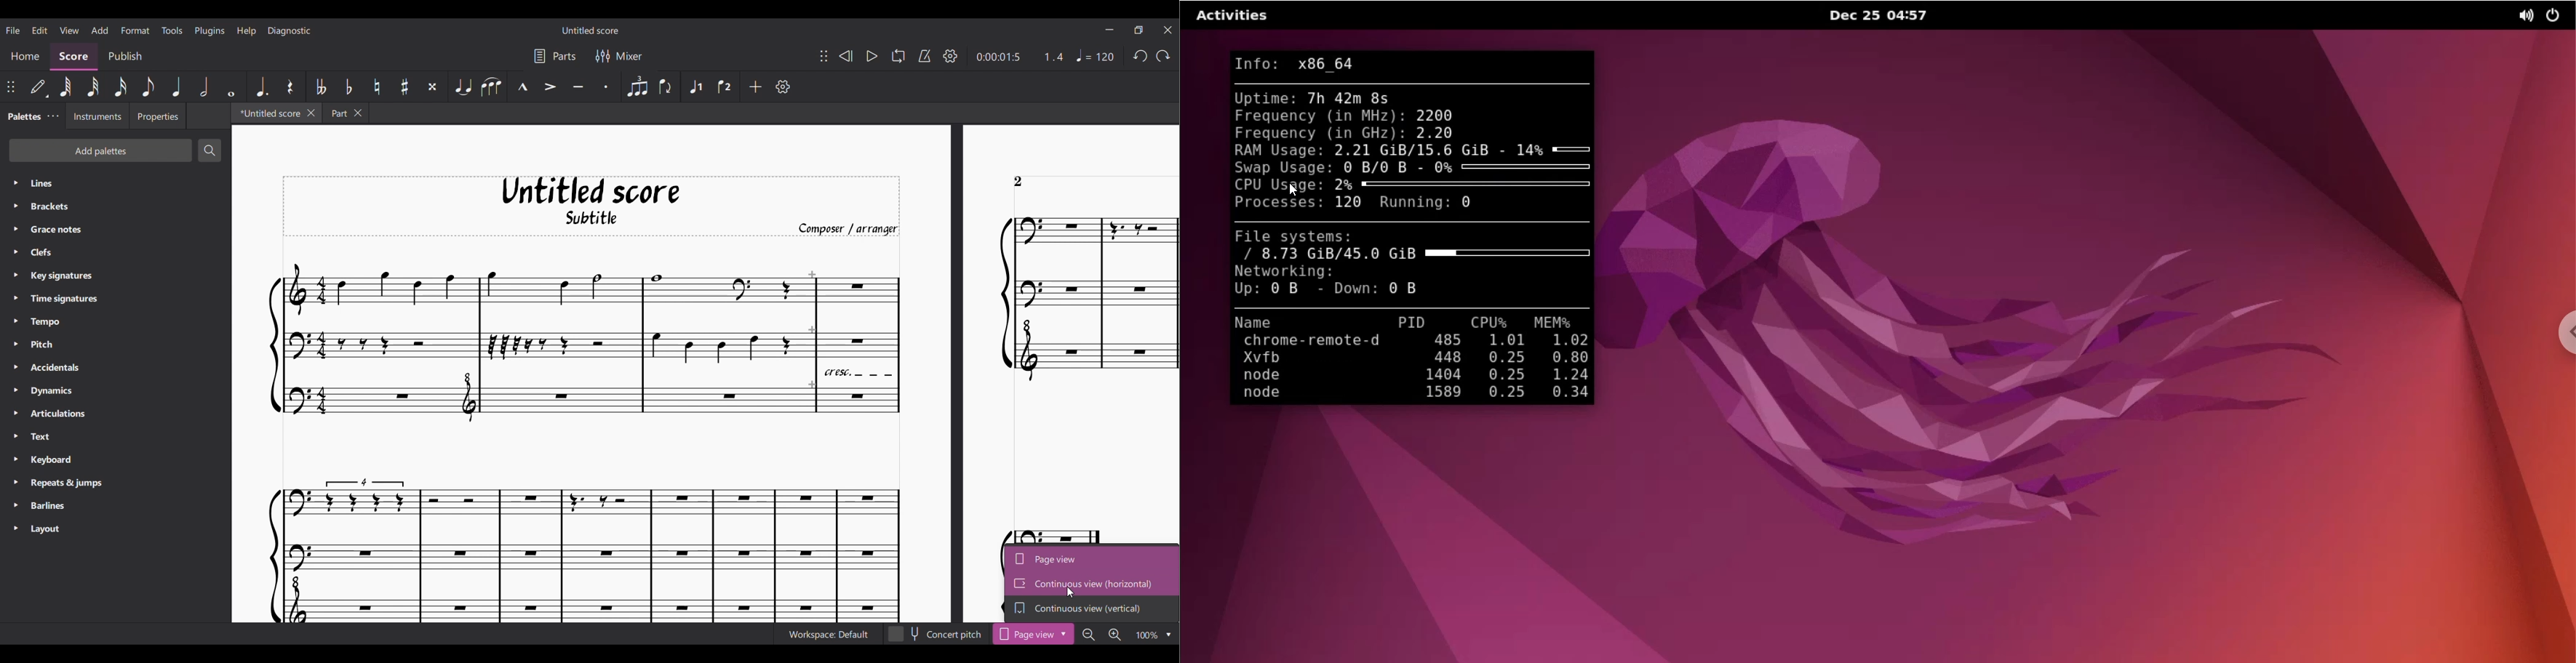 The width and height of the screenshot is (2576, 672). What do you see at coordinates (157, 115) in the screenshot?
I see `Properties setting tab` at bounding box center [157, 115].